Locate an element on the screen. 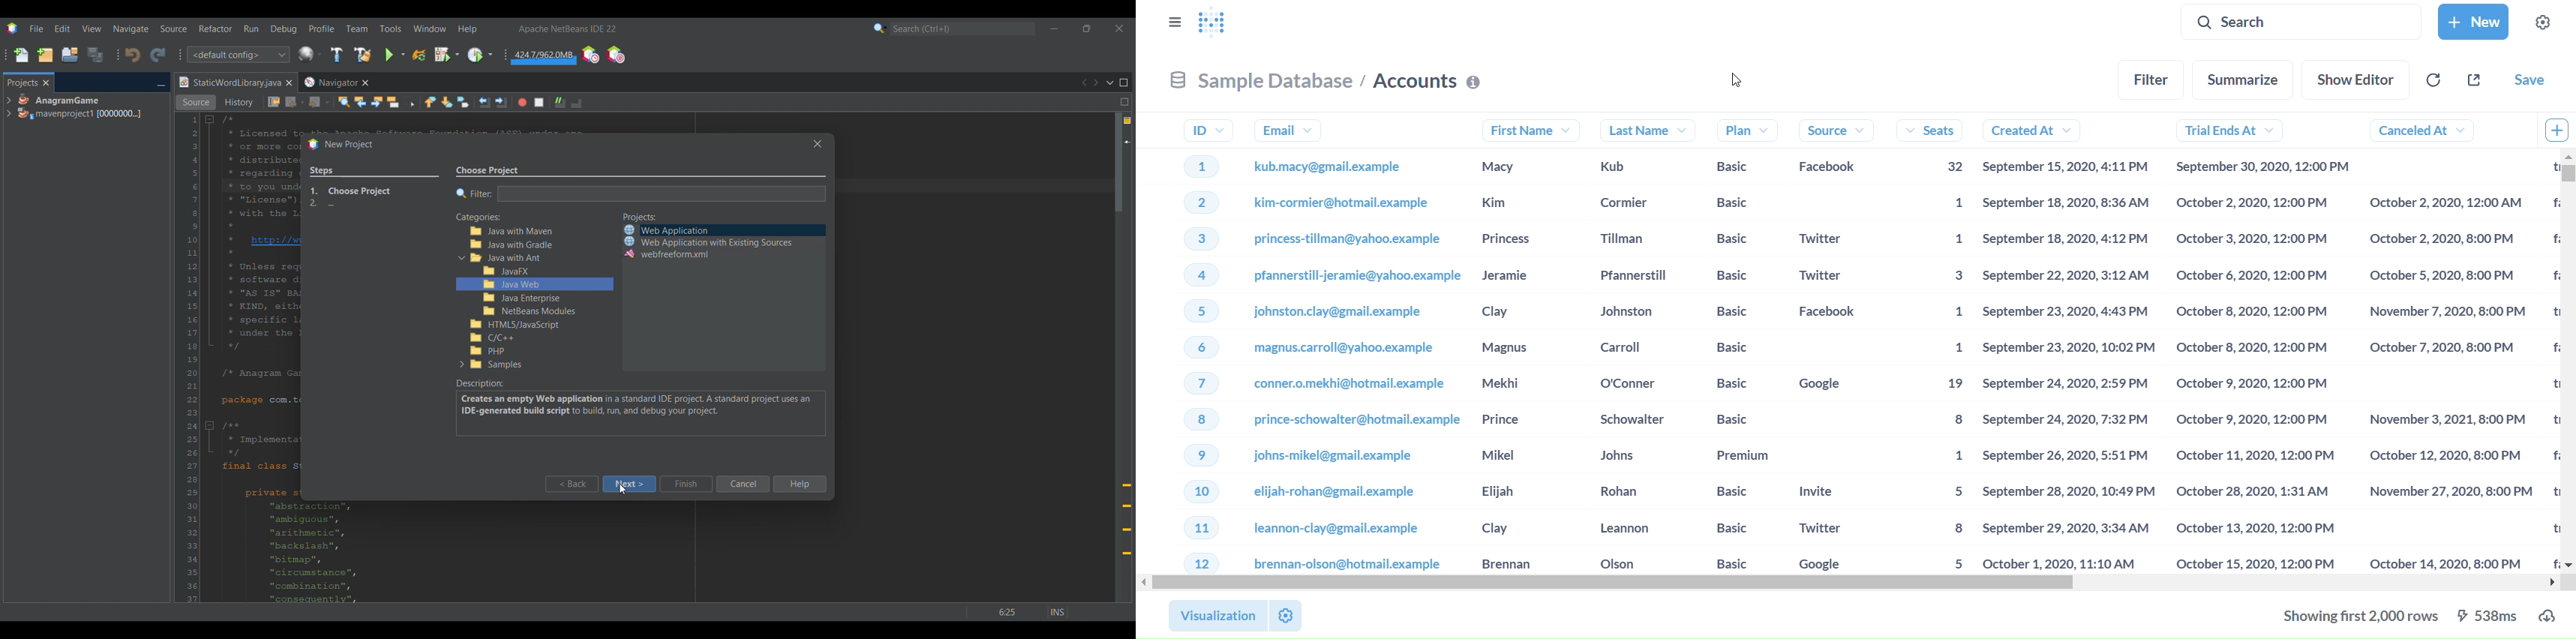  Cancel is located at coordinates (743, 484).